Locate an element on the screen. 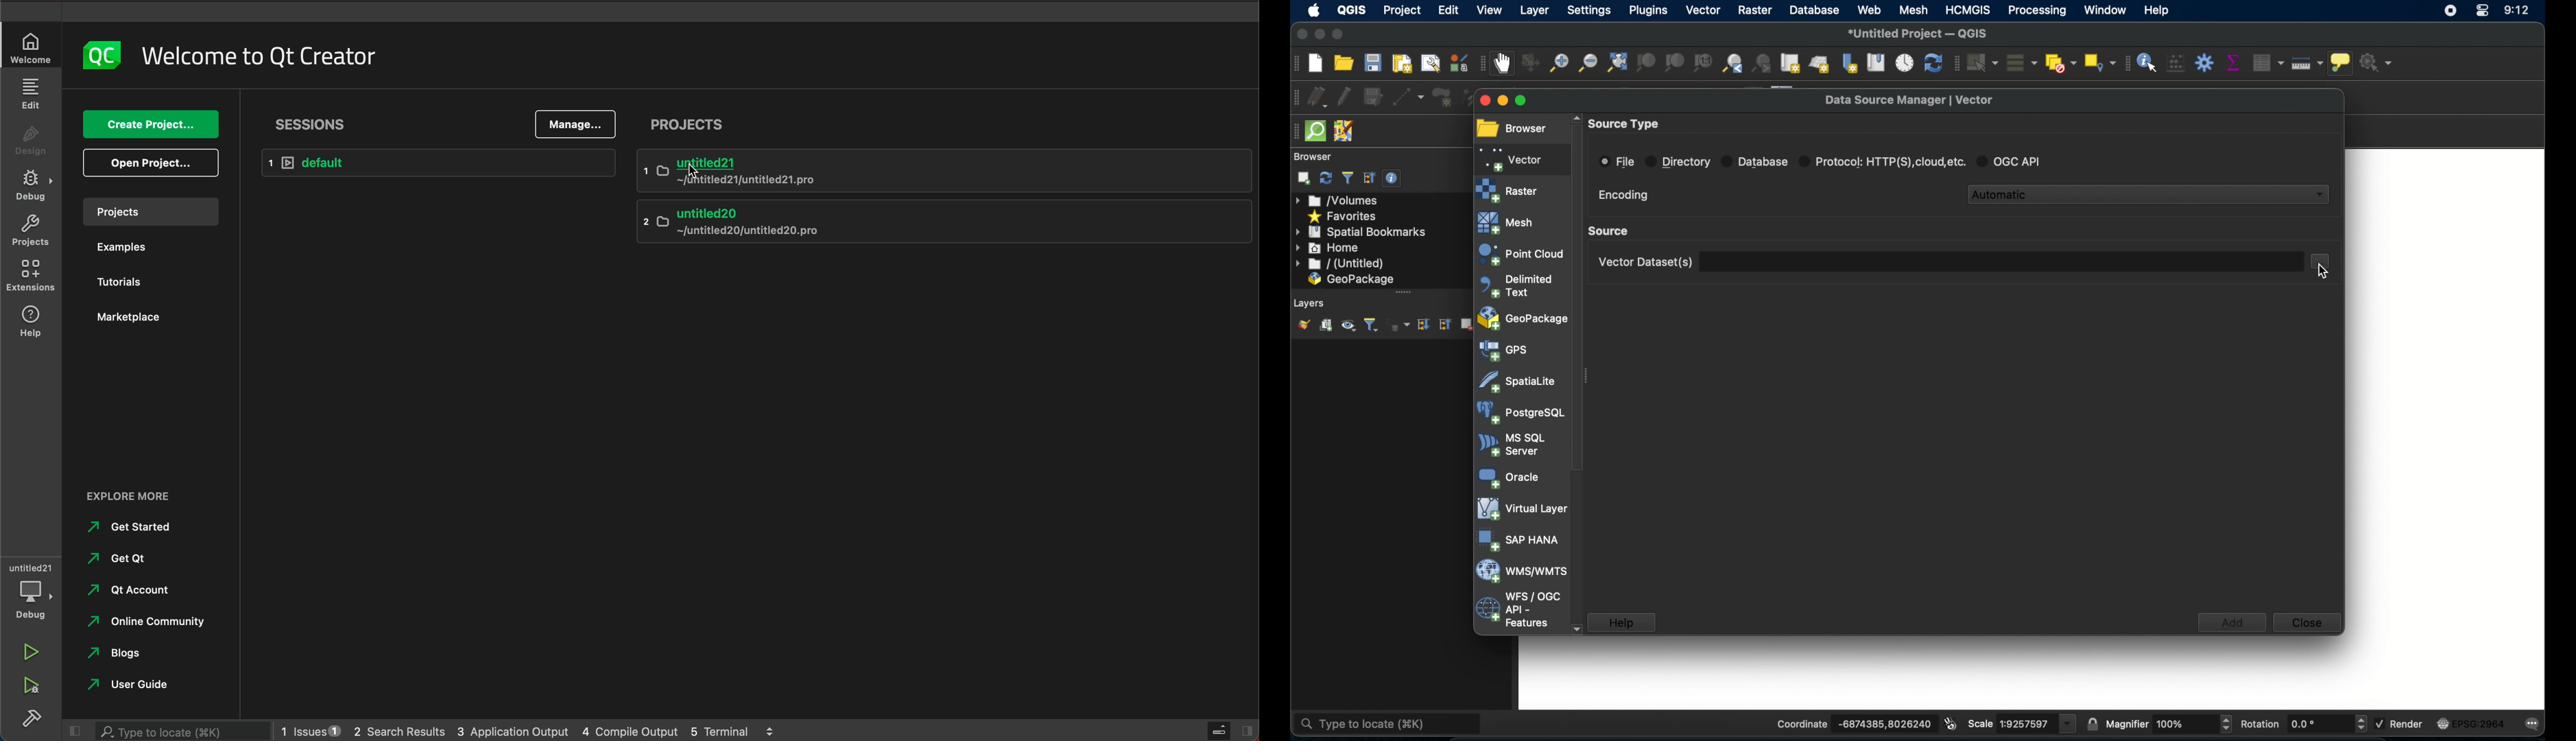 This screenshot has height=756, width=2576. marketplace is located at coordinates (131, 317).